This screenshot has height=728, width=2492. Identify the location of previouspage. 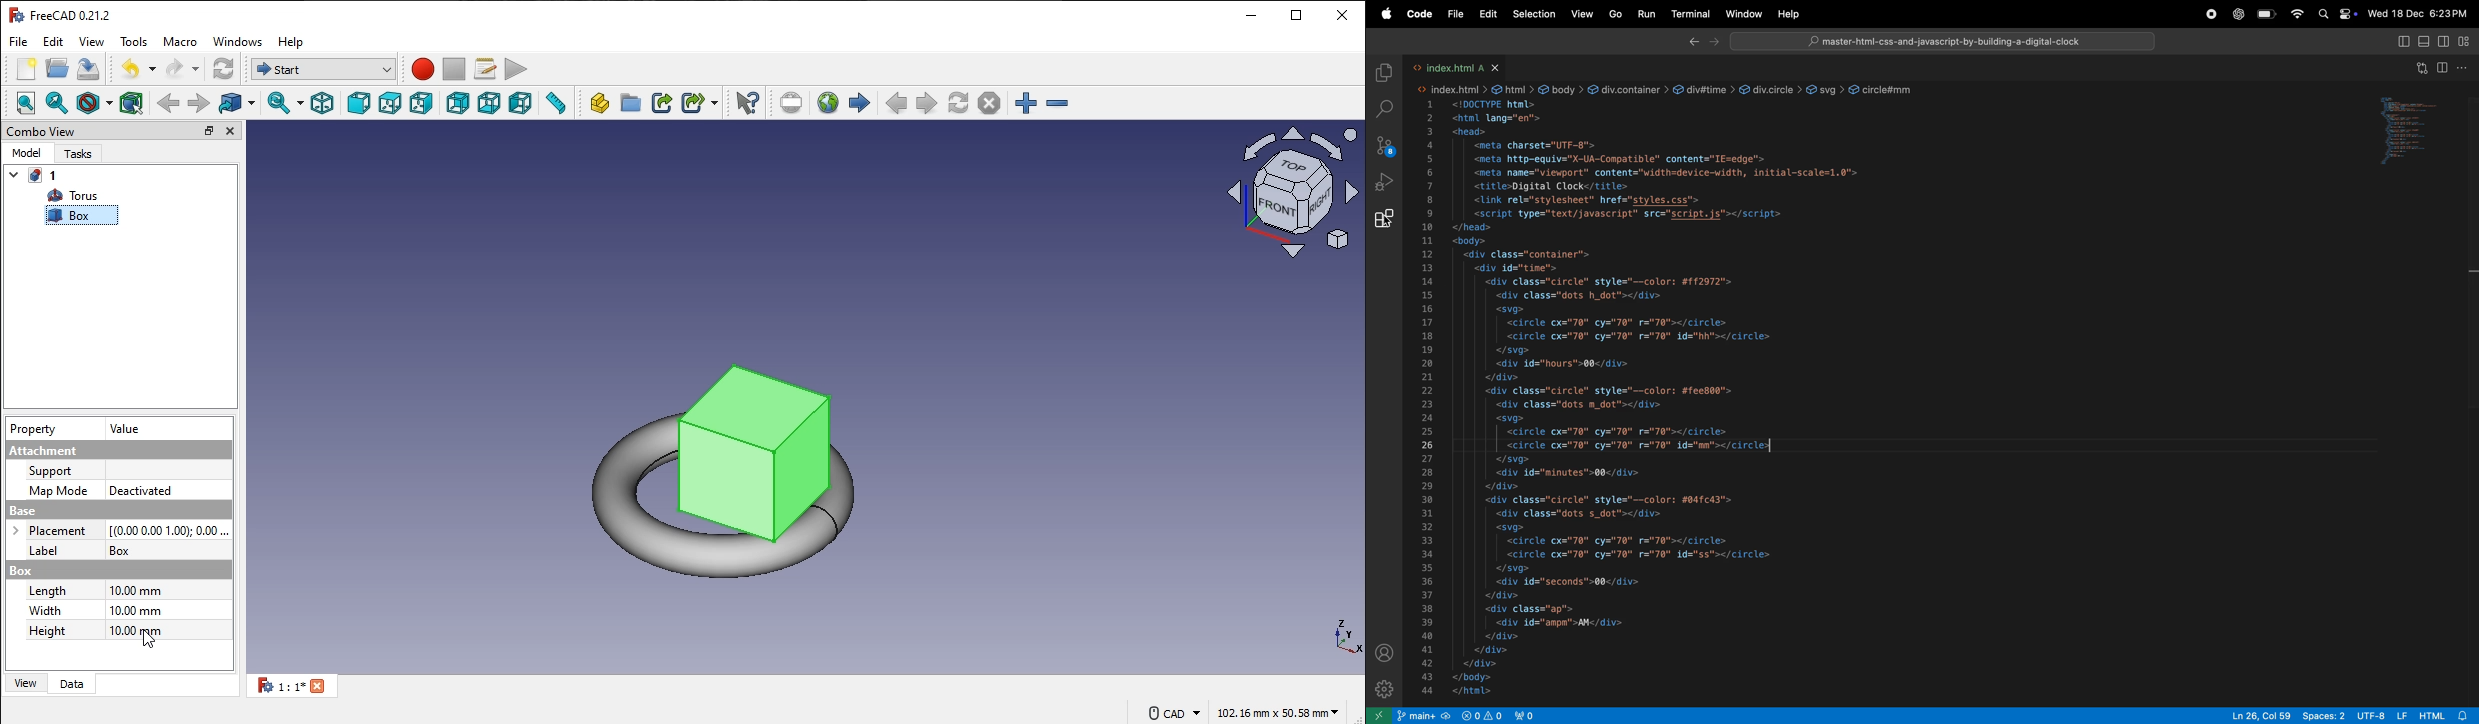
(896, 103).